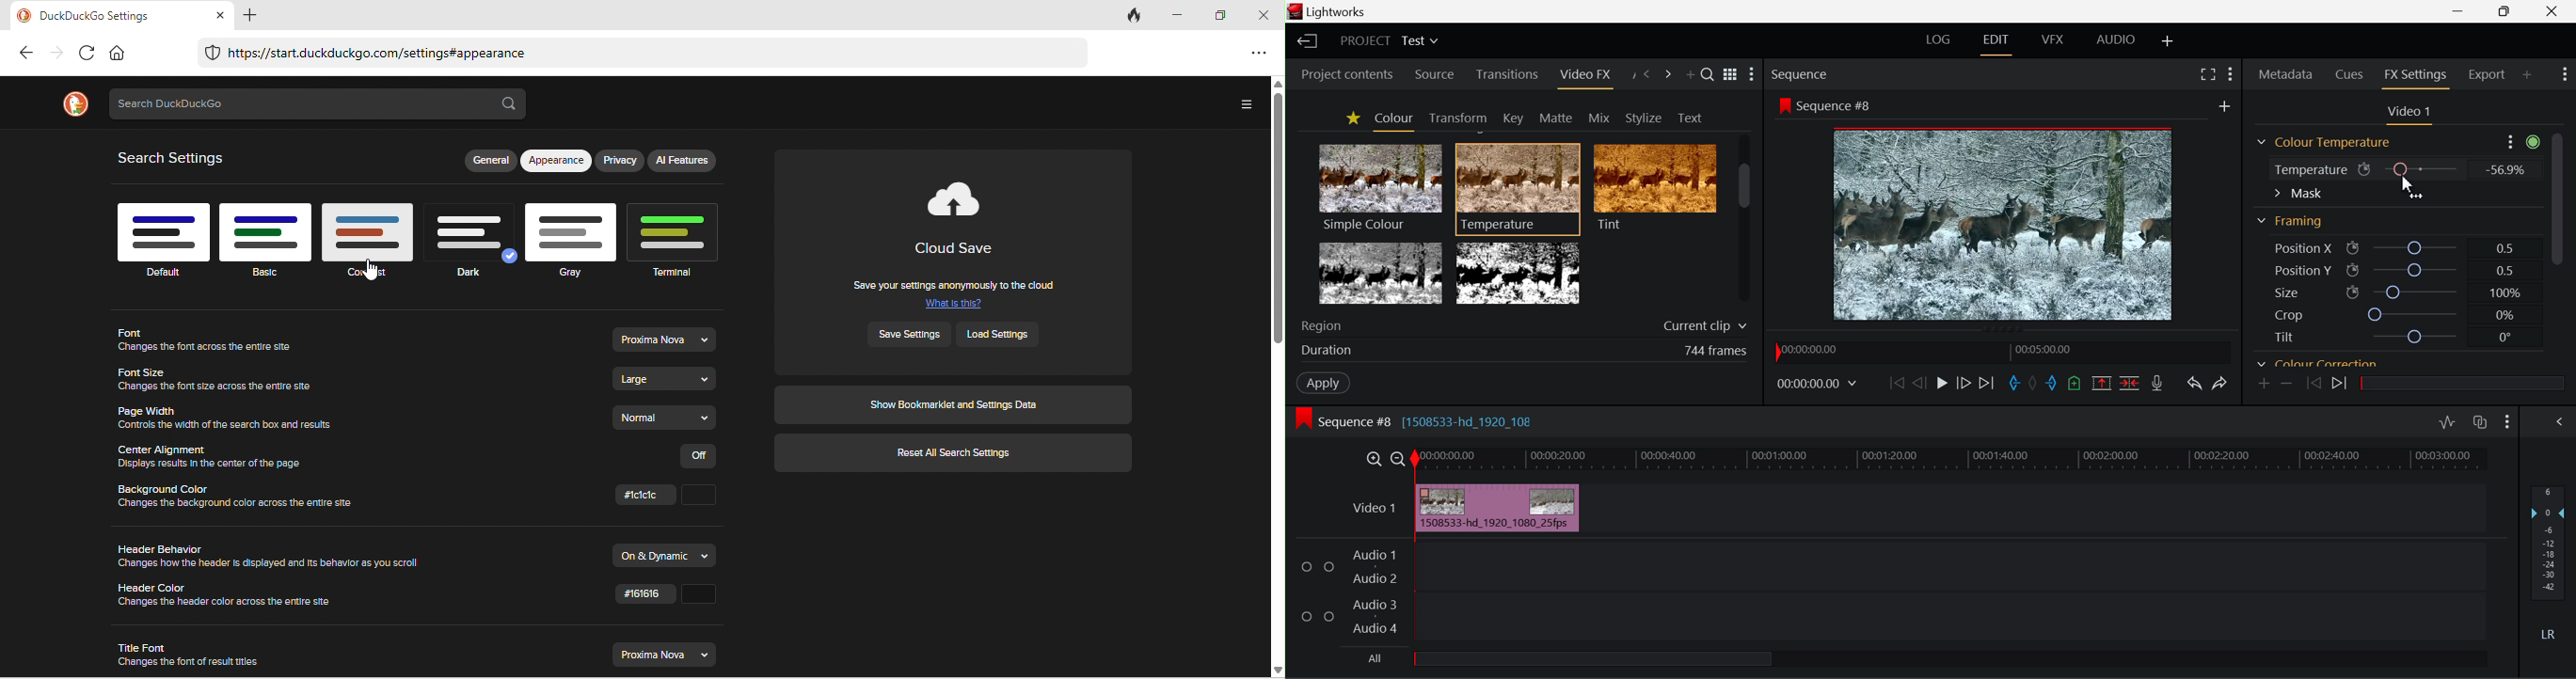 This screenshot has height=700, width=2576. Describe the element at coordinates (953, 404) in the screenshot. I see `show bookmarks and settings data` at that location.